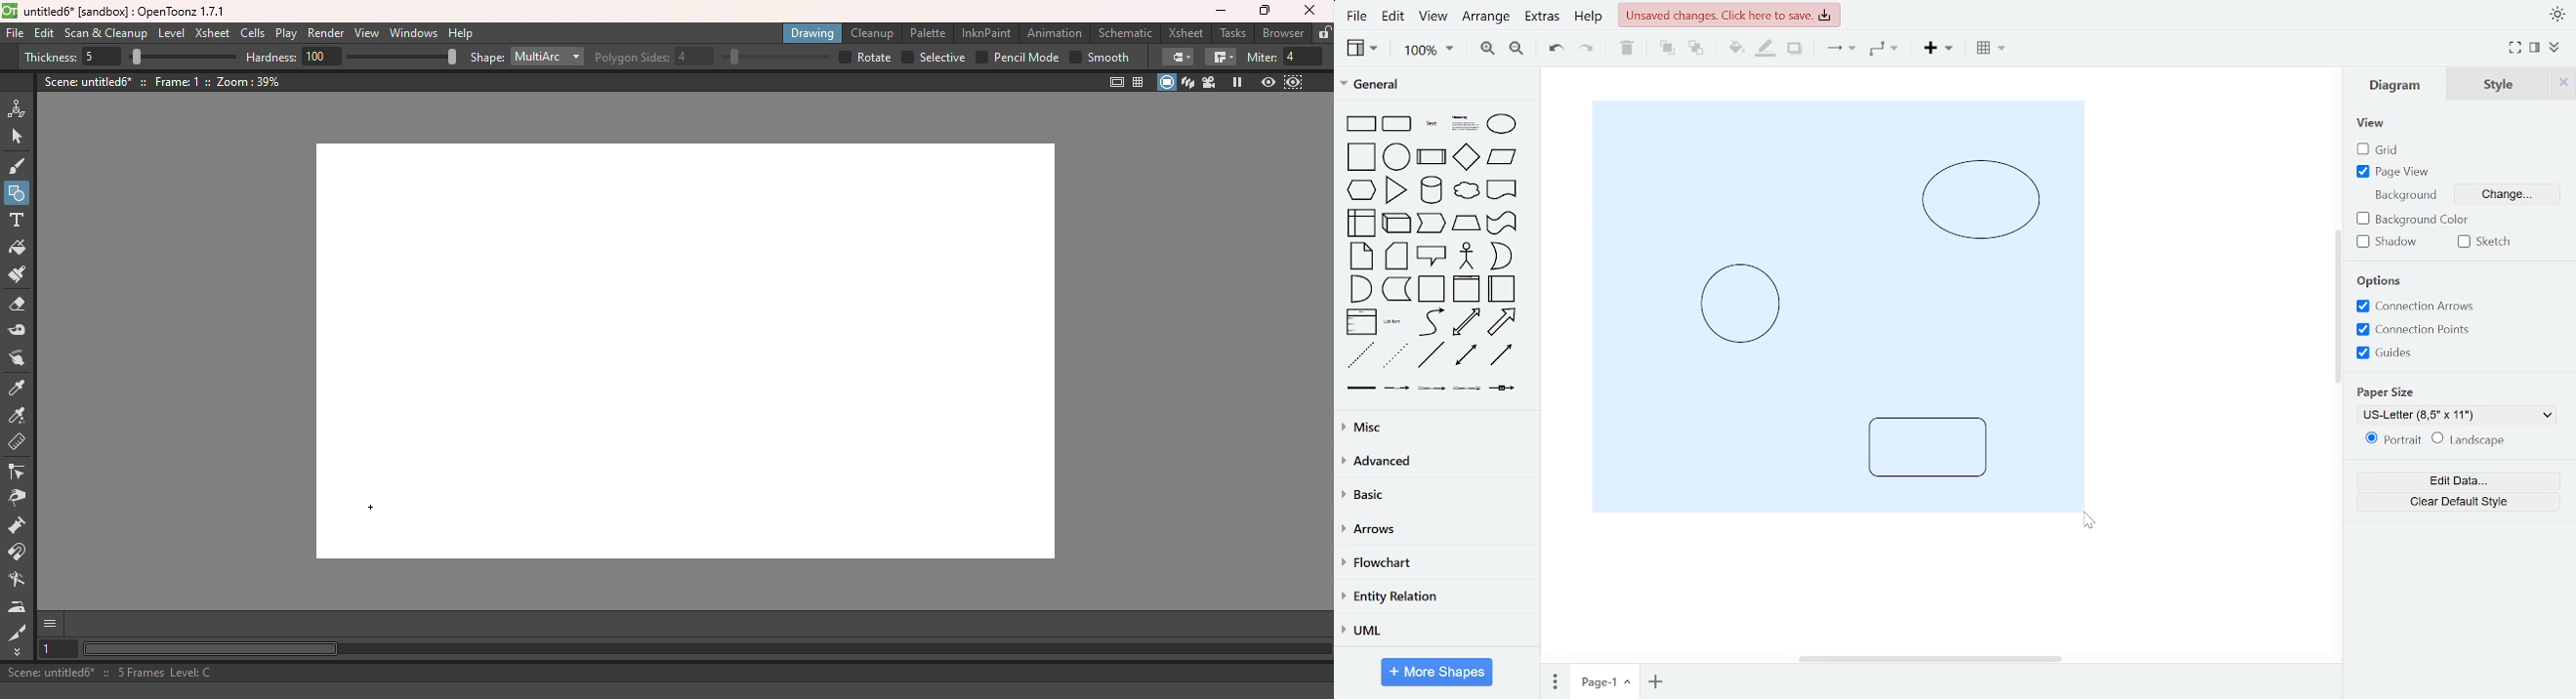  Describe the element at coordinates (1397, 256) in the screenshot. I see `card` at that location.